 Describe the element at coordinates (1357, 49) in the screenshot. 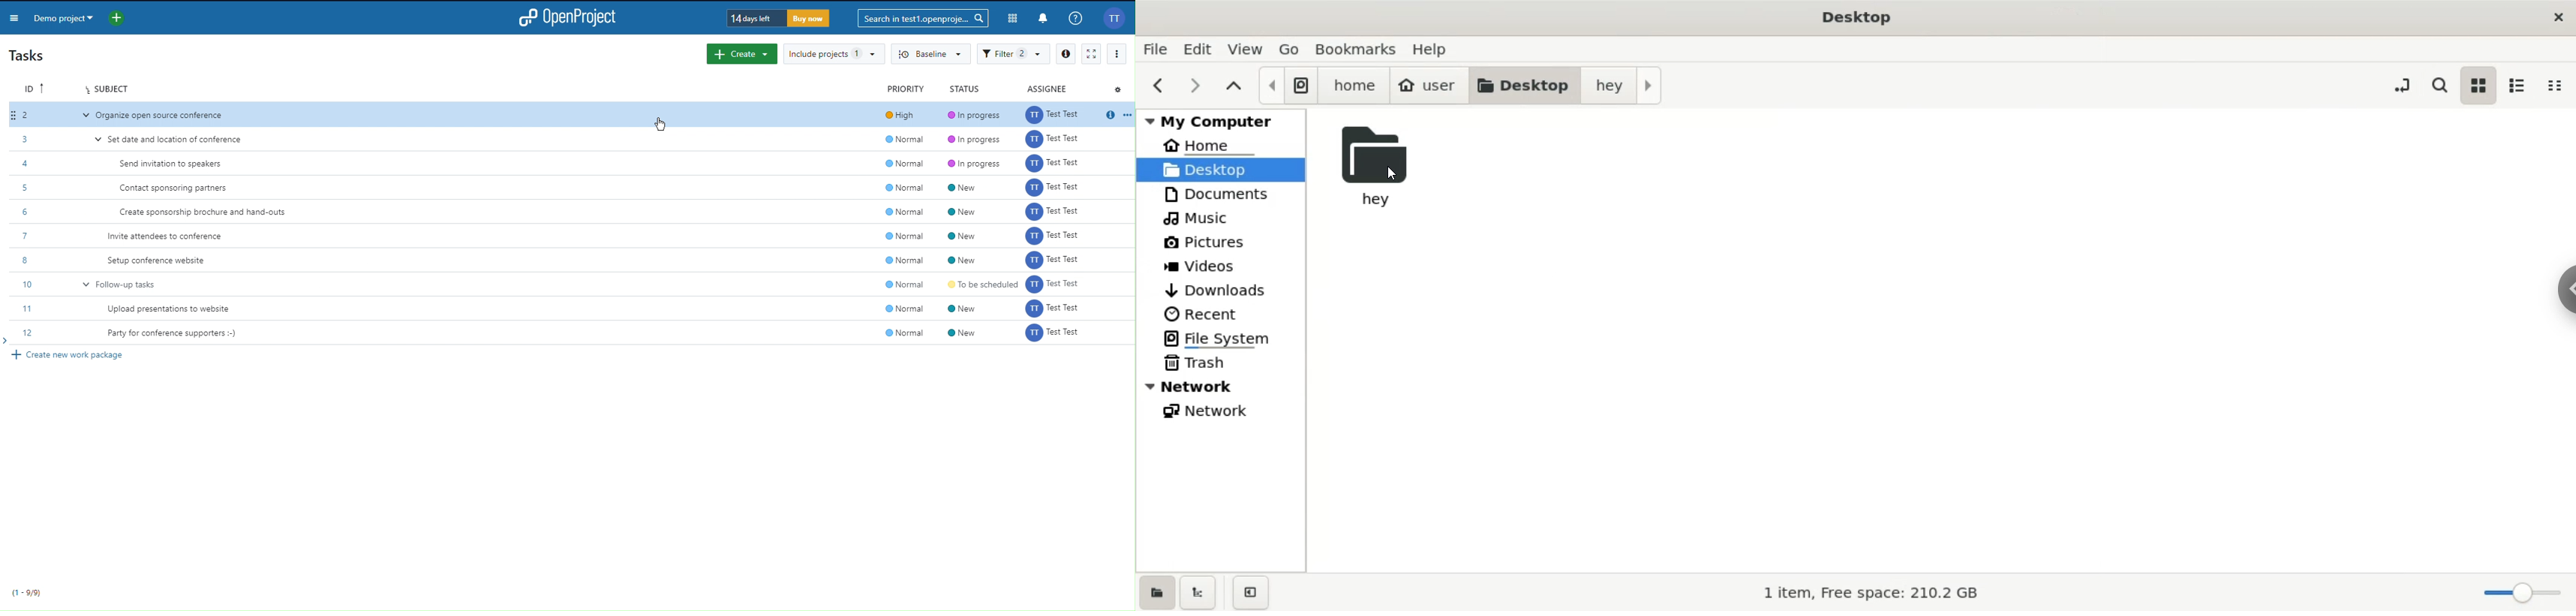

I see `bookmark` at that location.